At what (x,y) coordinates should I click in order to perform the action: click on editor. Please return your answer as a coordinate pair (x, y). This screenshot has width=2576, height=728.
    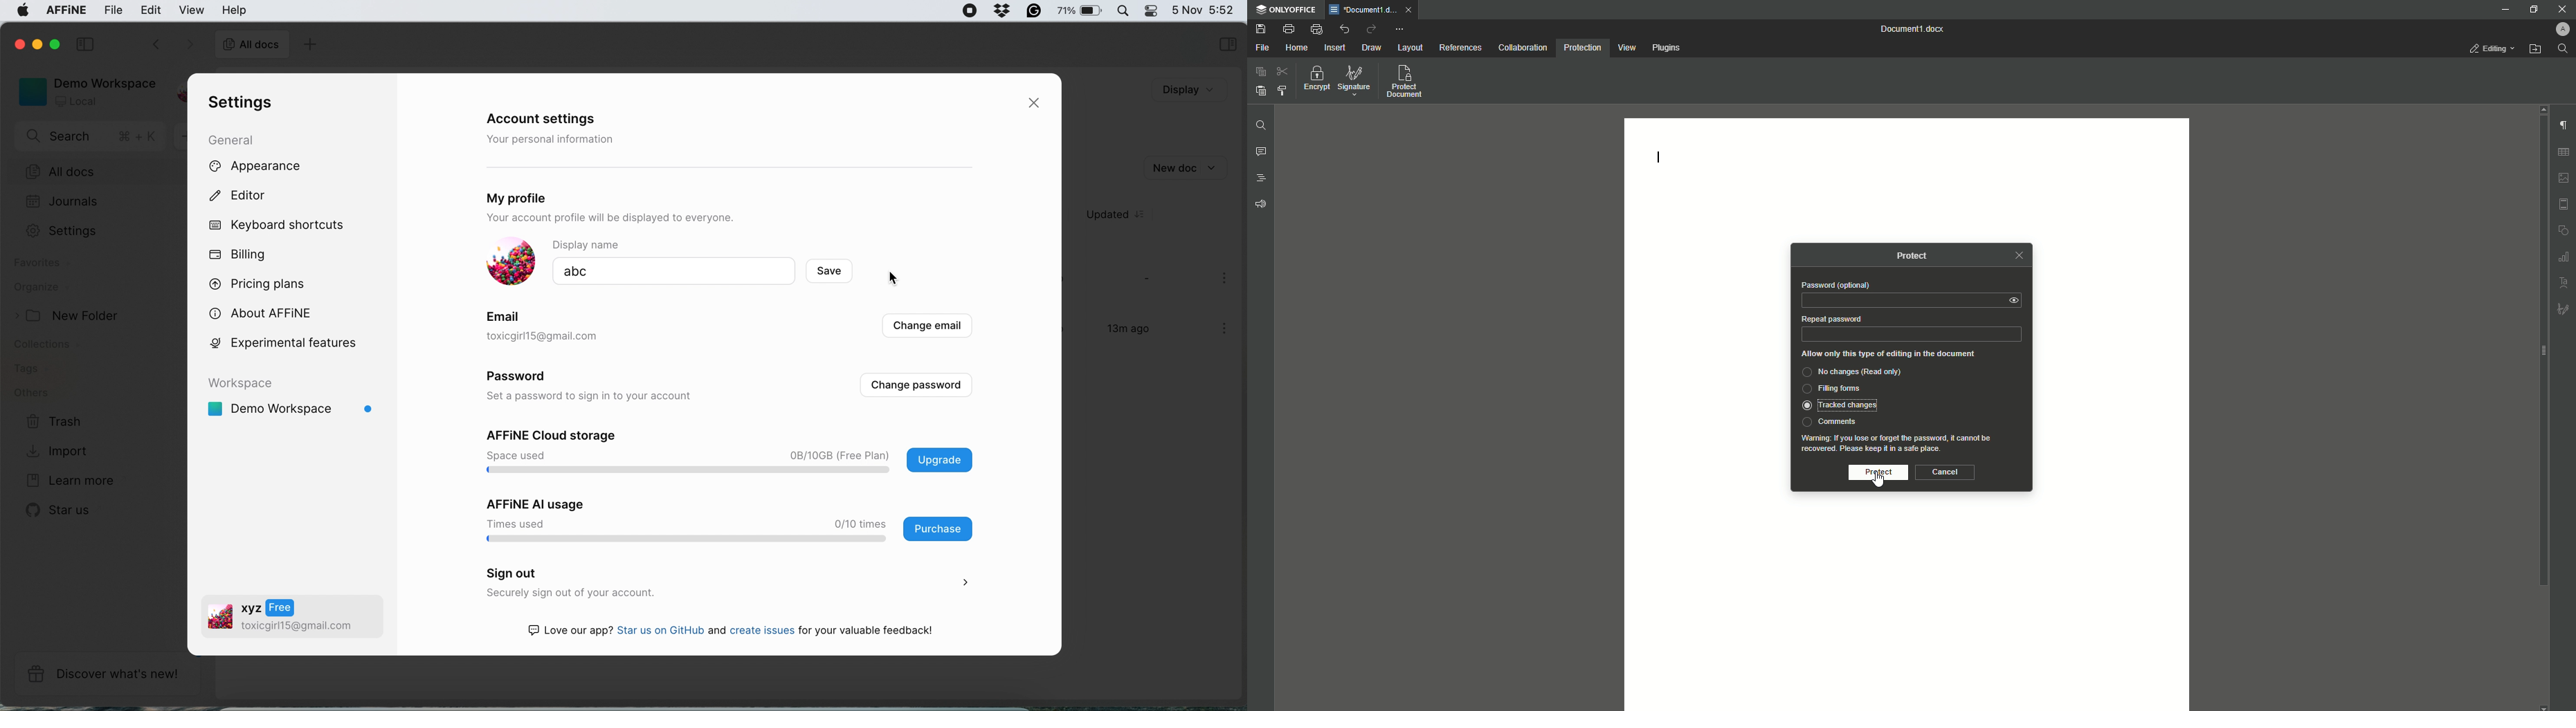
    Looking at the image, I should click on (247, 197).